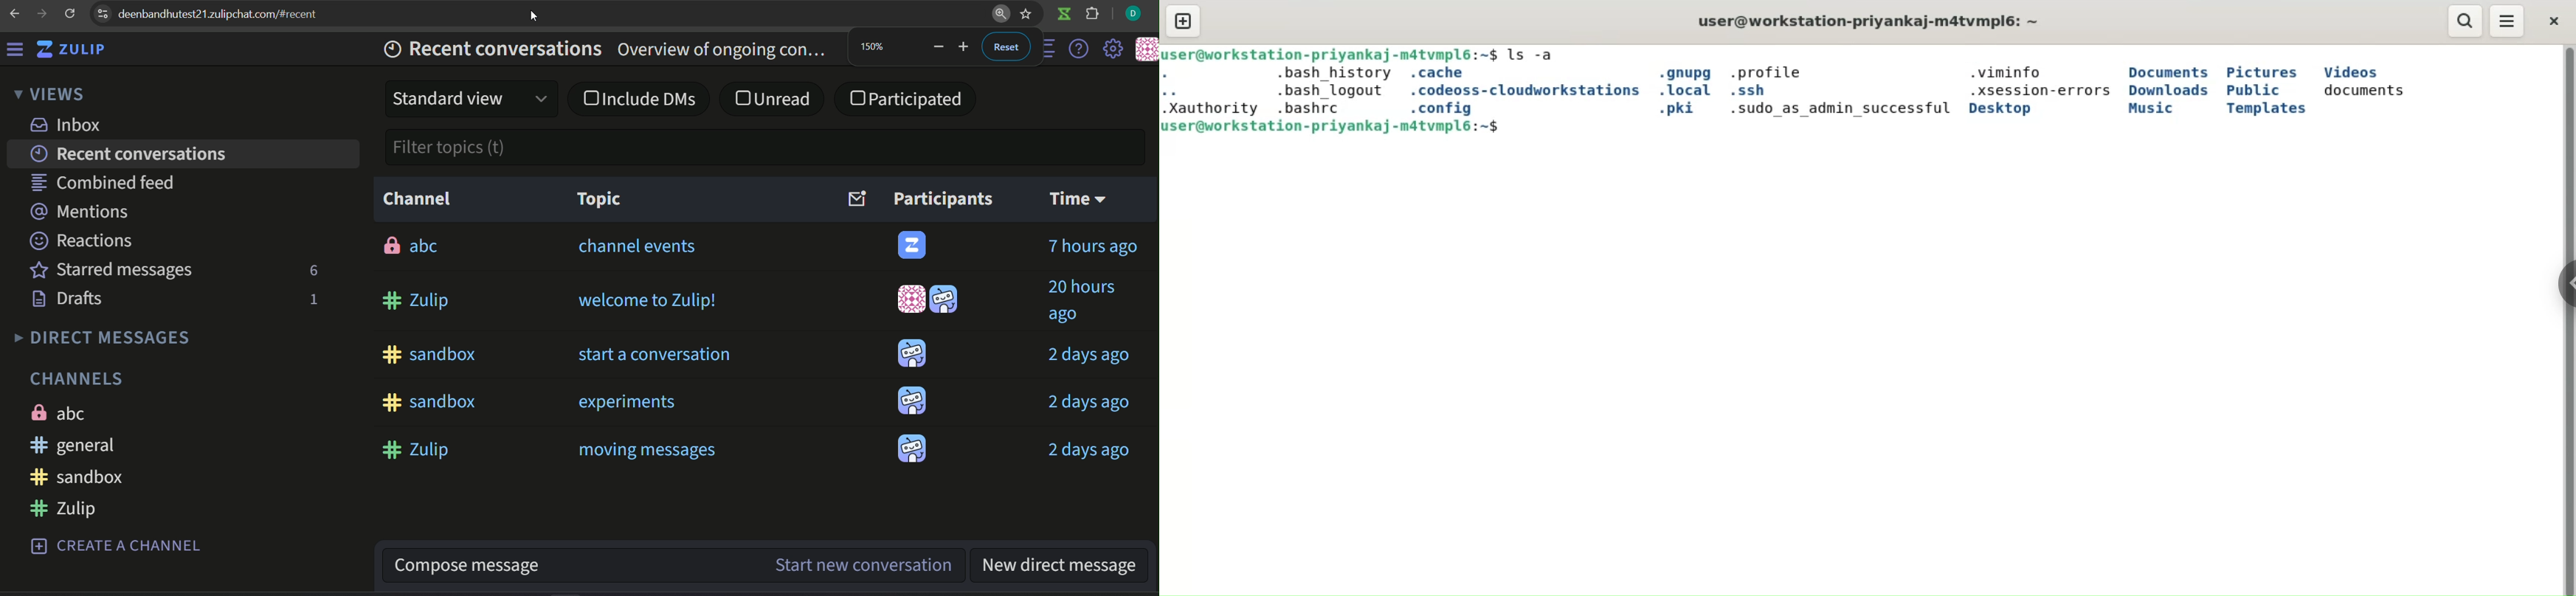 The image size is (2576, 616). I want to click on reactions, so click(85, 240).